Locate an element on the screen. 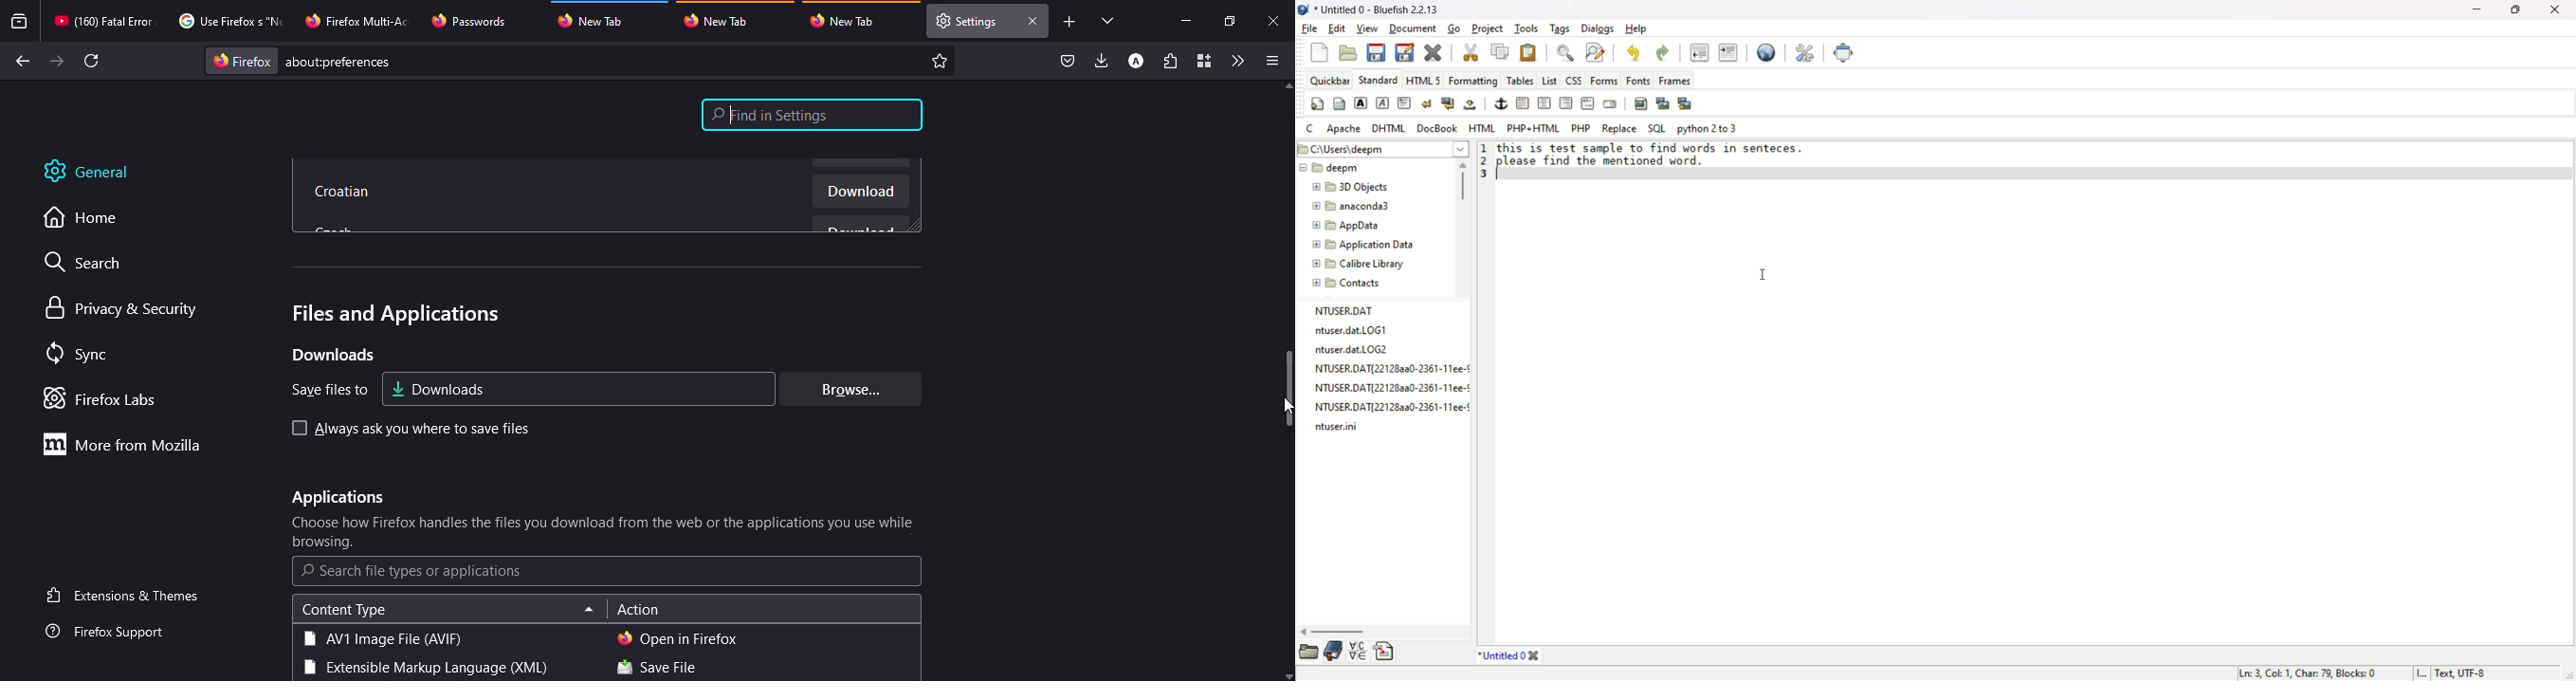 This screenshot has width=2576, height=700. paragraph is located at coordinates (1404, 103).